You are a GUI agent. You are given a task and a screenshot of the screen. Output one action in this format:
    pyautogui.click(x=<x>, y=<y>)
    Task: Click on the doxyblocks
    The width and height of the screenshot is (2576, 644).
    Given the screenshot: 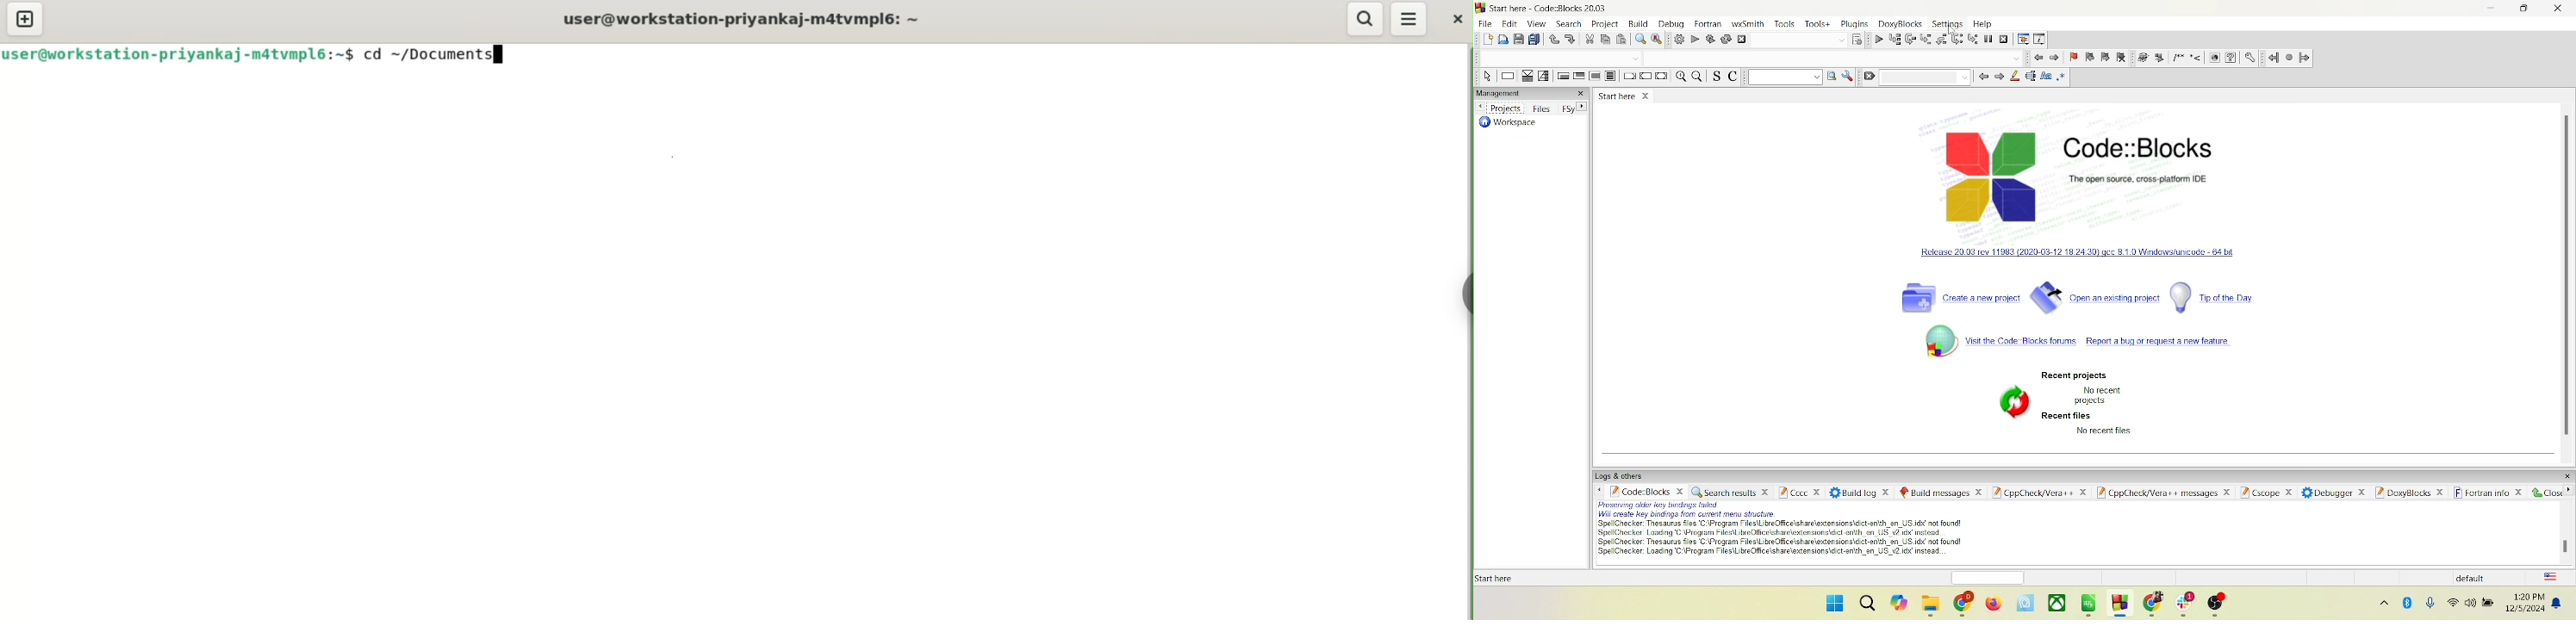 What is the action you would take?
    pyautogui.click(x=1901, y=23)
    